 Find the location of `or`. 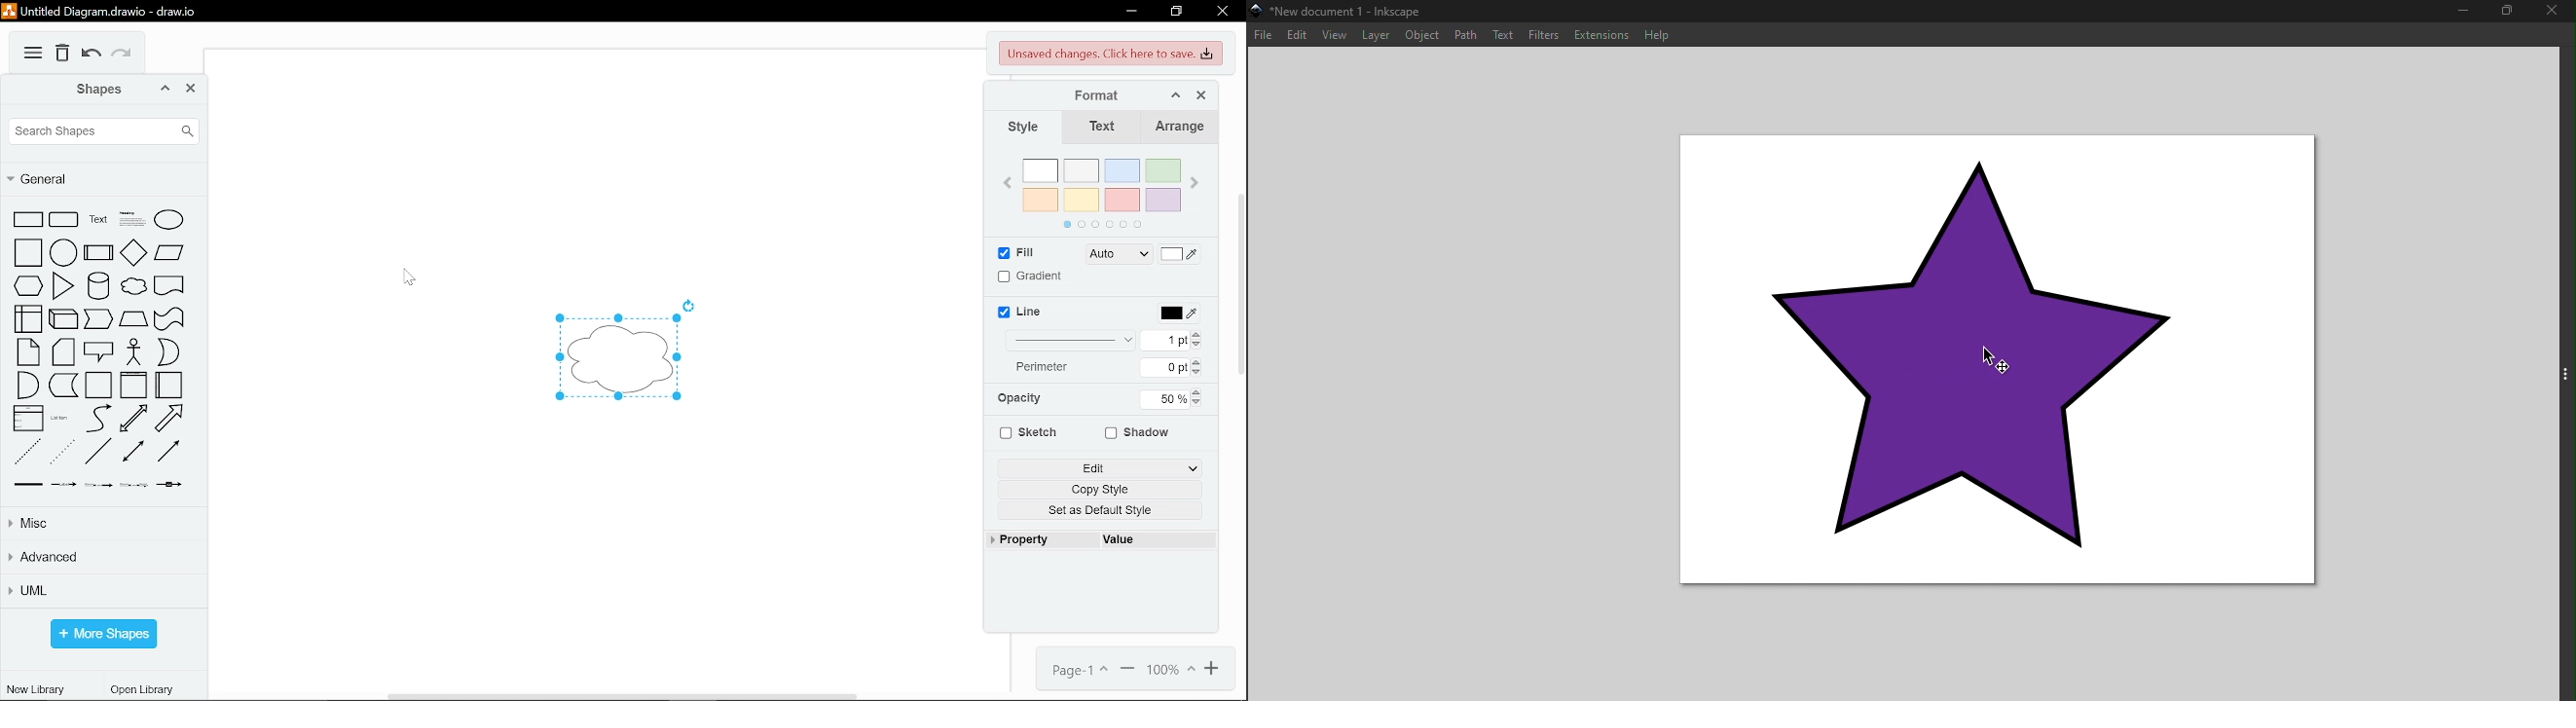

or is located at coordinates (168, 352).